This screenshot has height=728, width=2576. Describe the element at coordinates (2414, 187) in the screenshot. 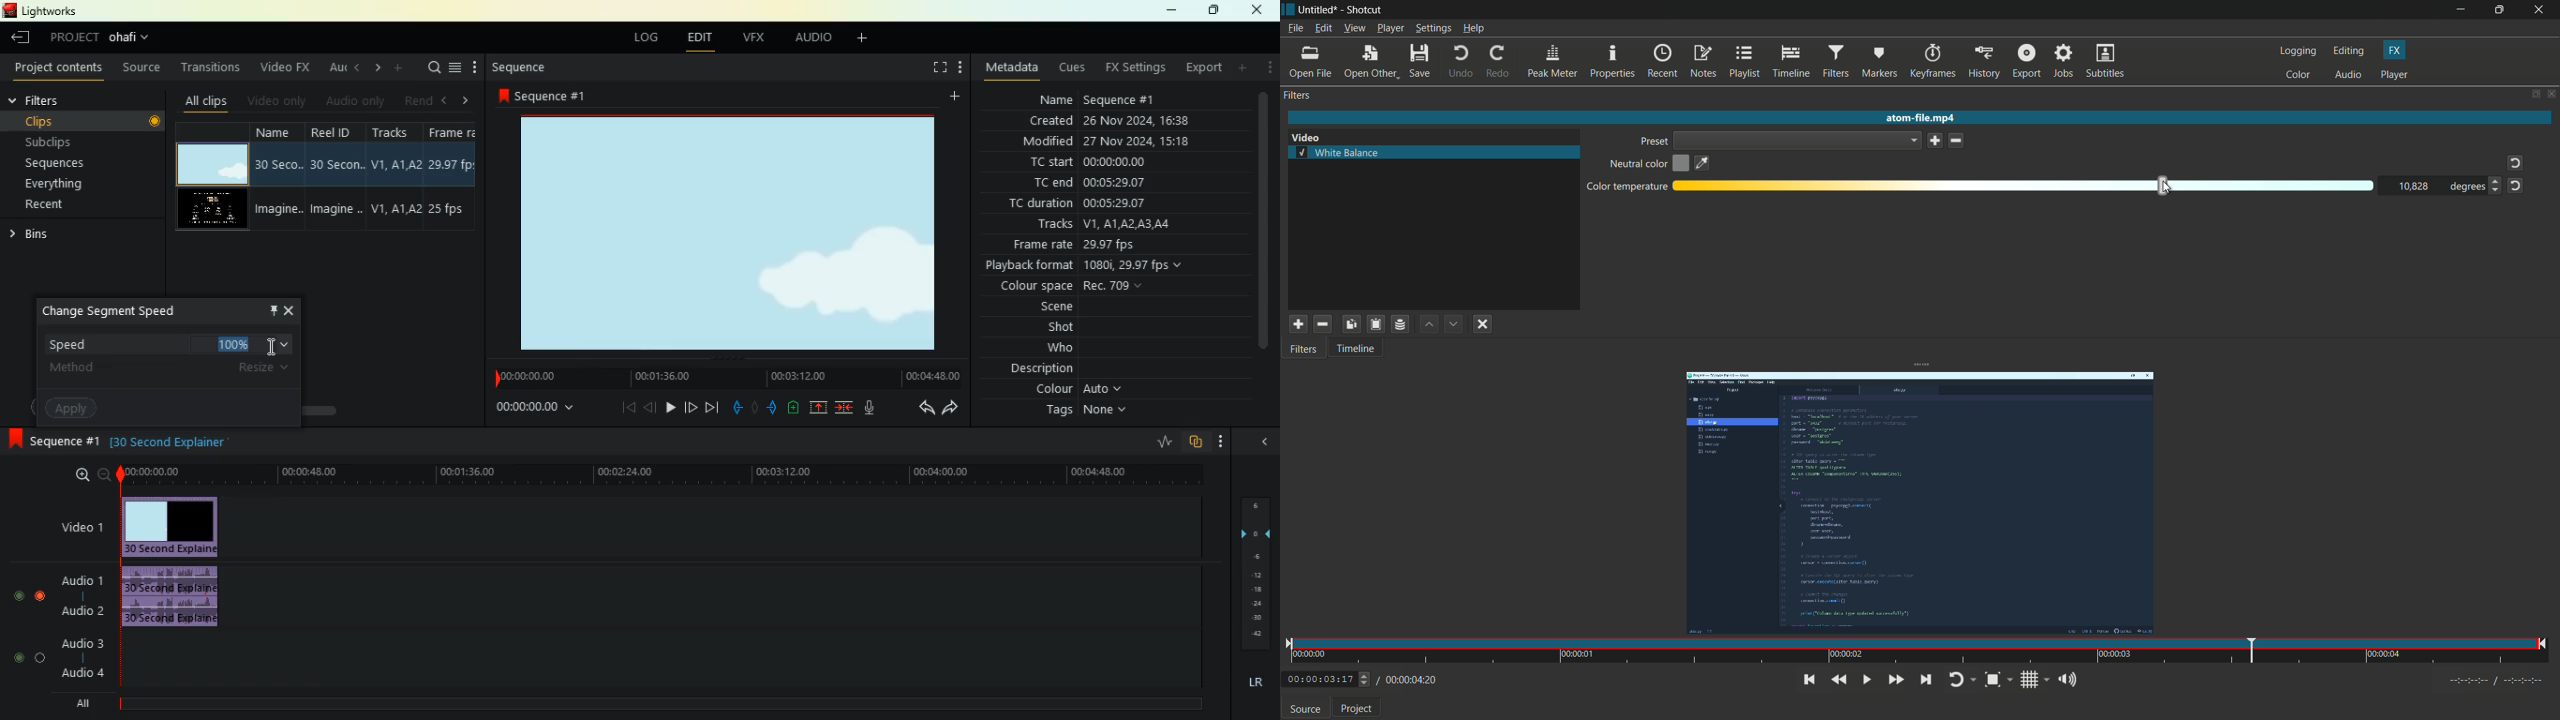

I see `10828` at that location.